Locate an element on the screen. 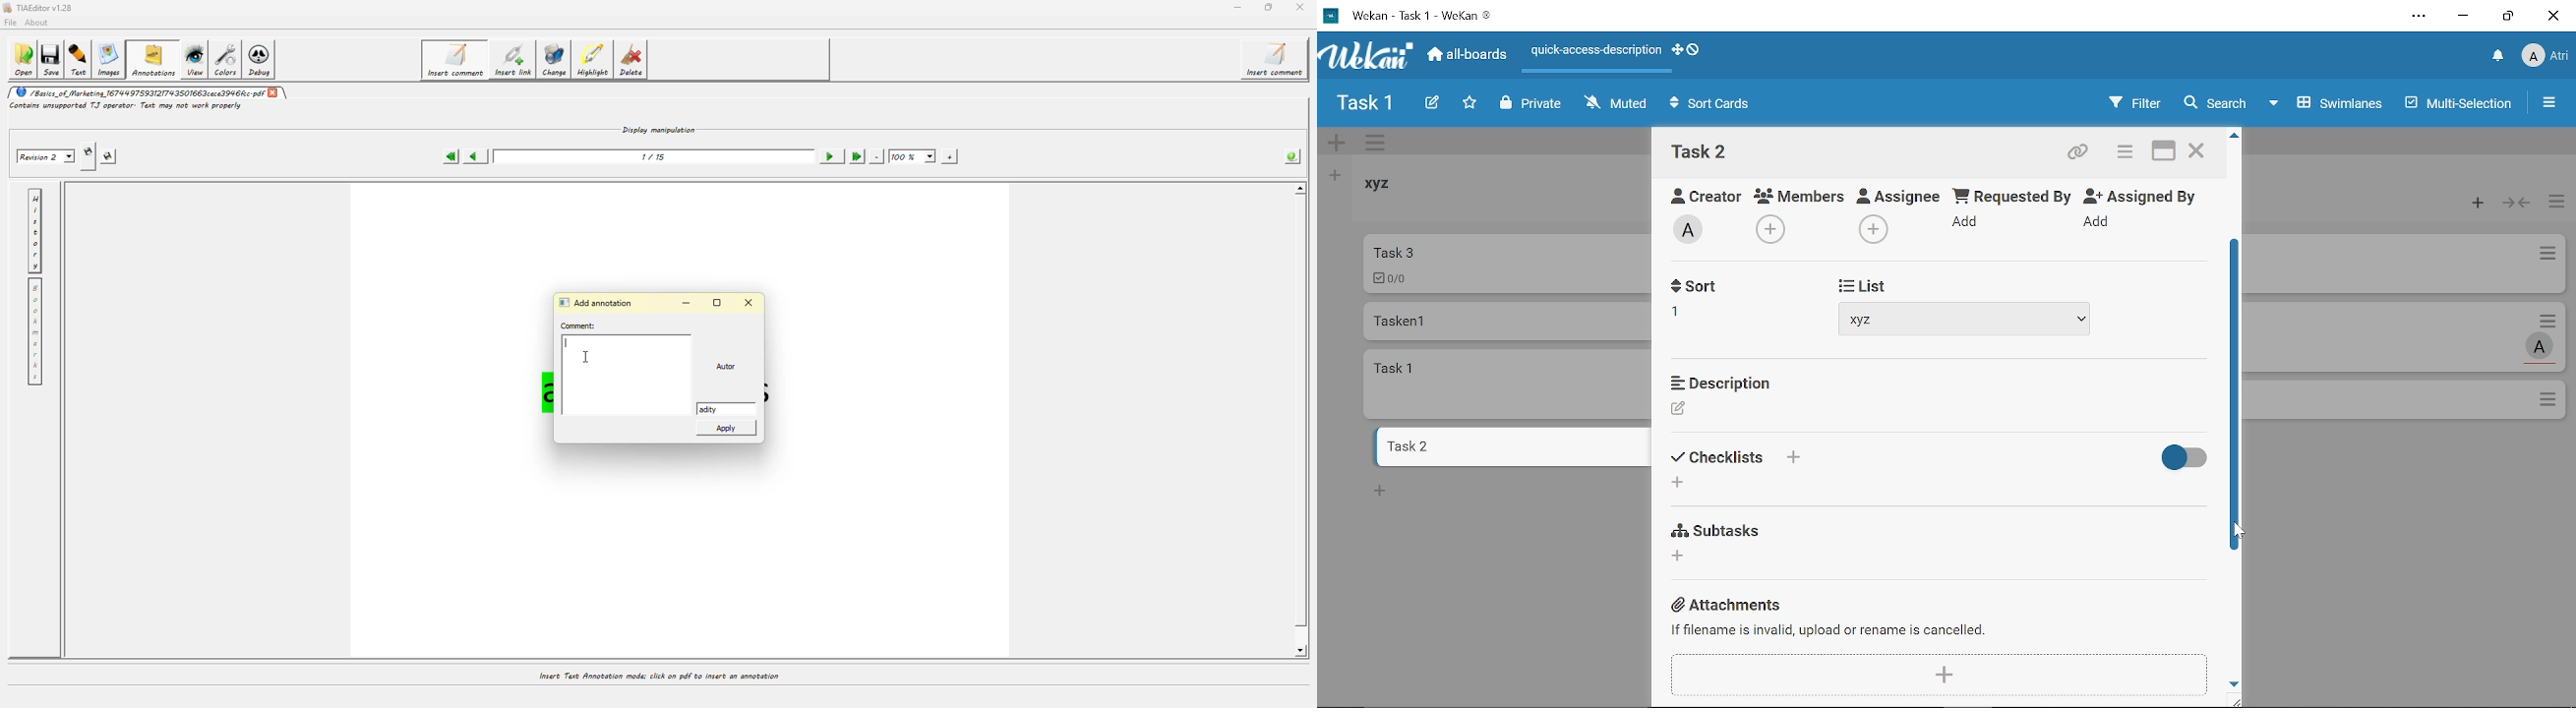  Maximize card is located at coordinates (2164, 153).